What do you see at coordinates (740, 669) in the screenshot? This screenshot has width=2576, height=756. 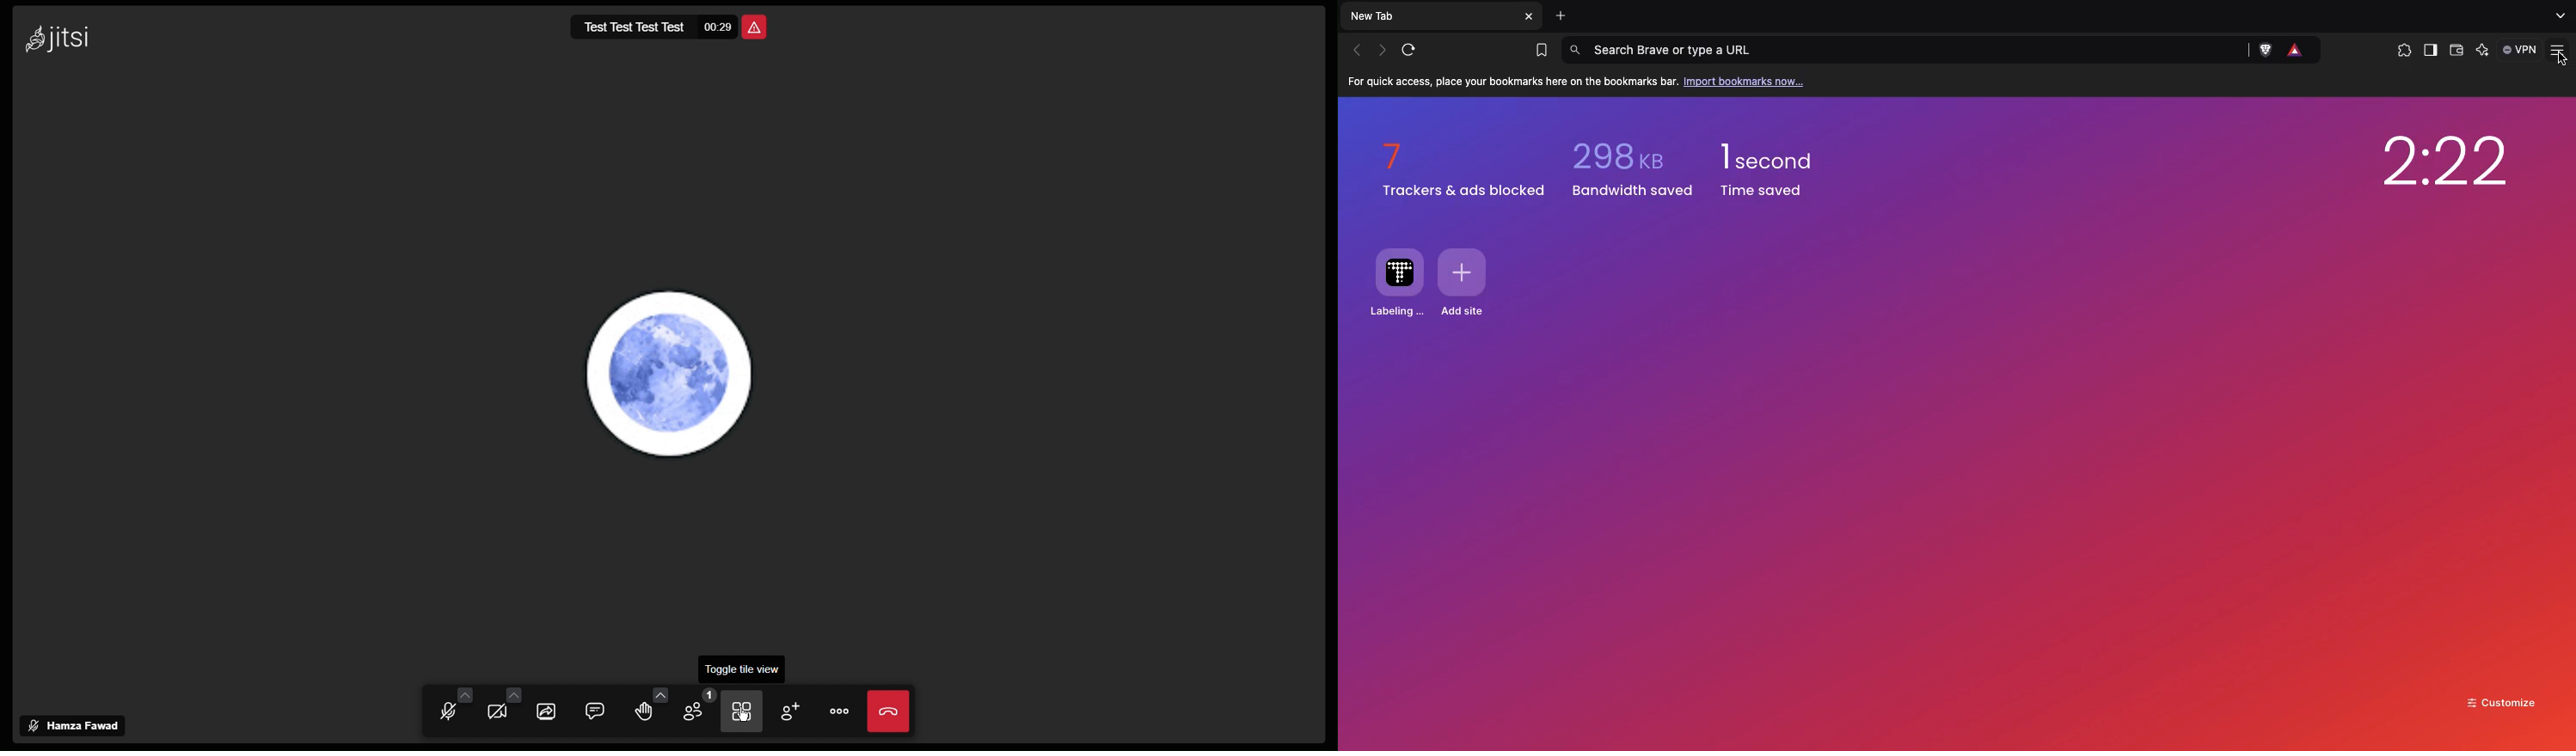 I see `Toggle tile view` at bounding box center [740, 669].